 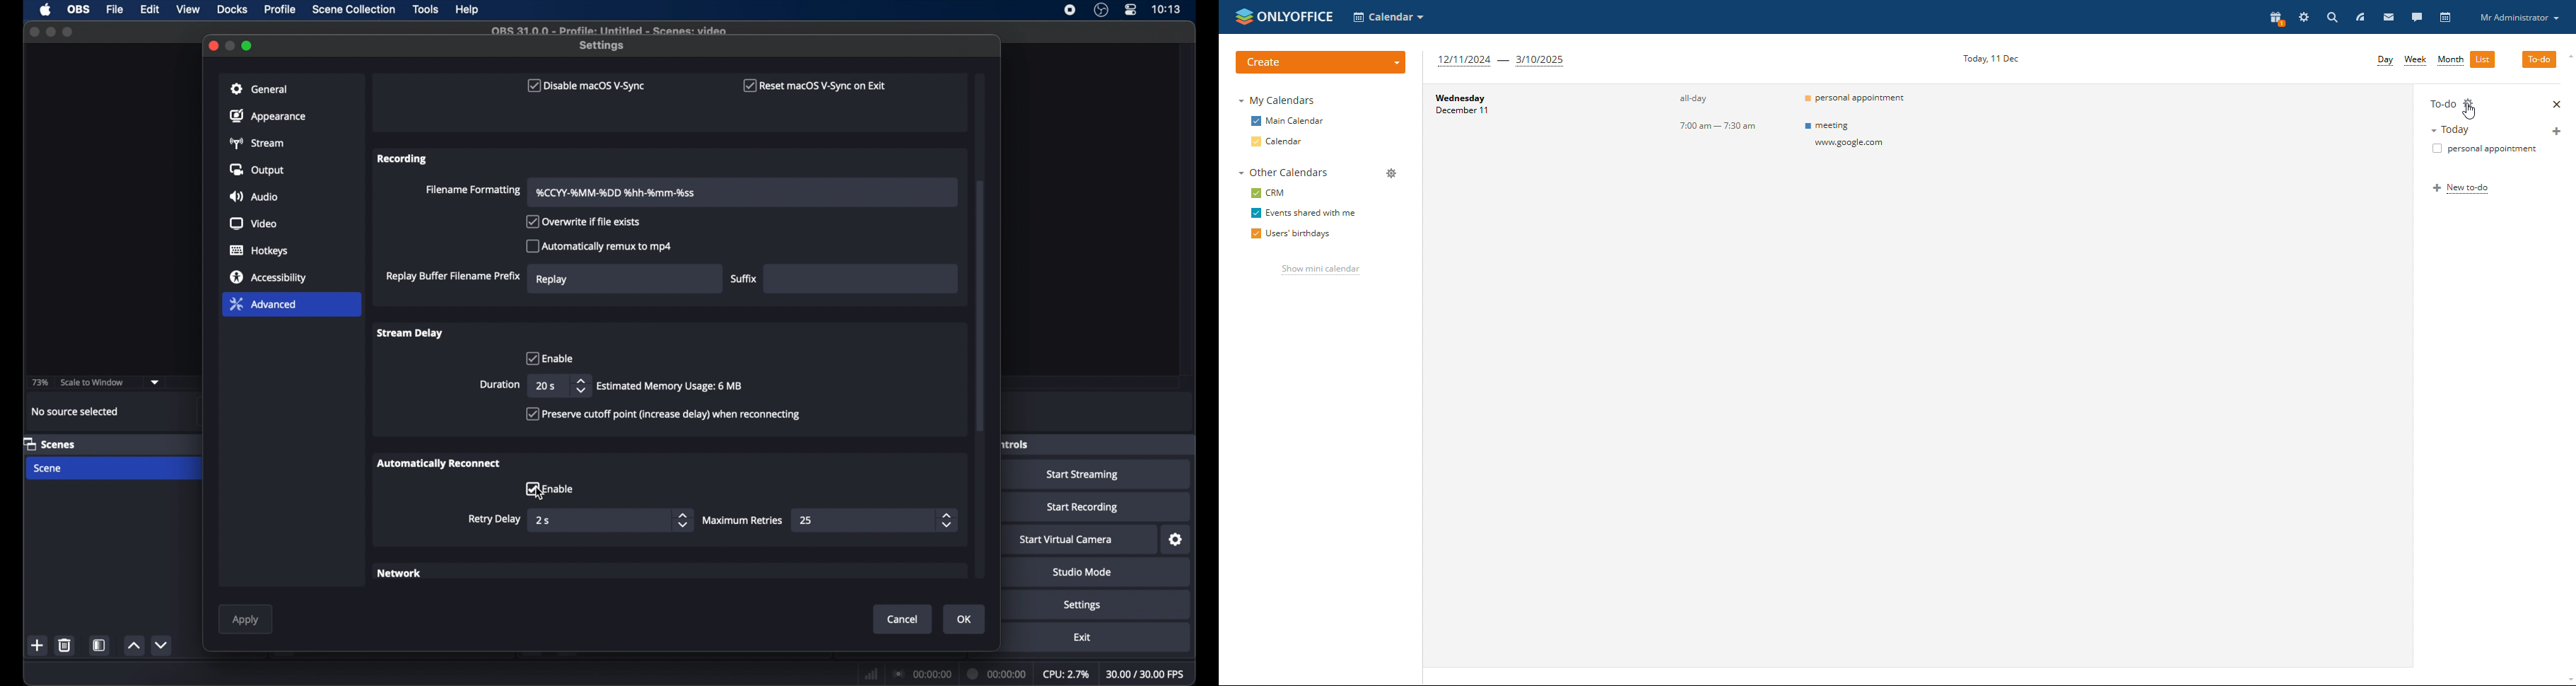 What do you see at coordinates (269, 276) in the screenshot?
I see `accessibility ` at bounding box center [269, 276].